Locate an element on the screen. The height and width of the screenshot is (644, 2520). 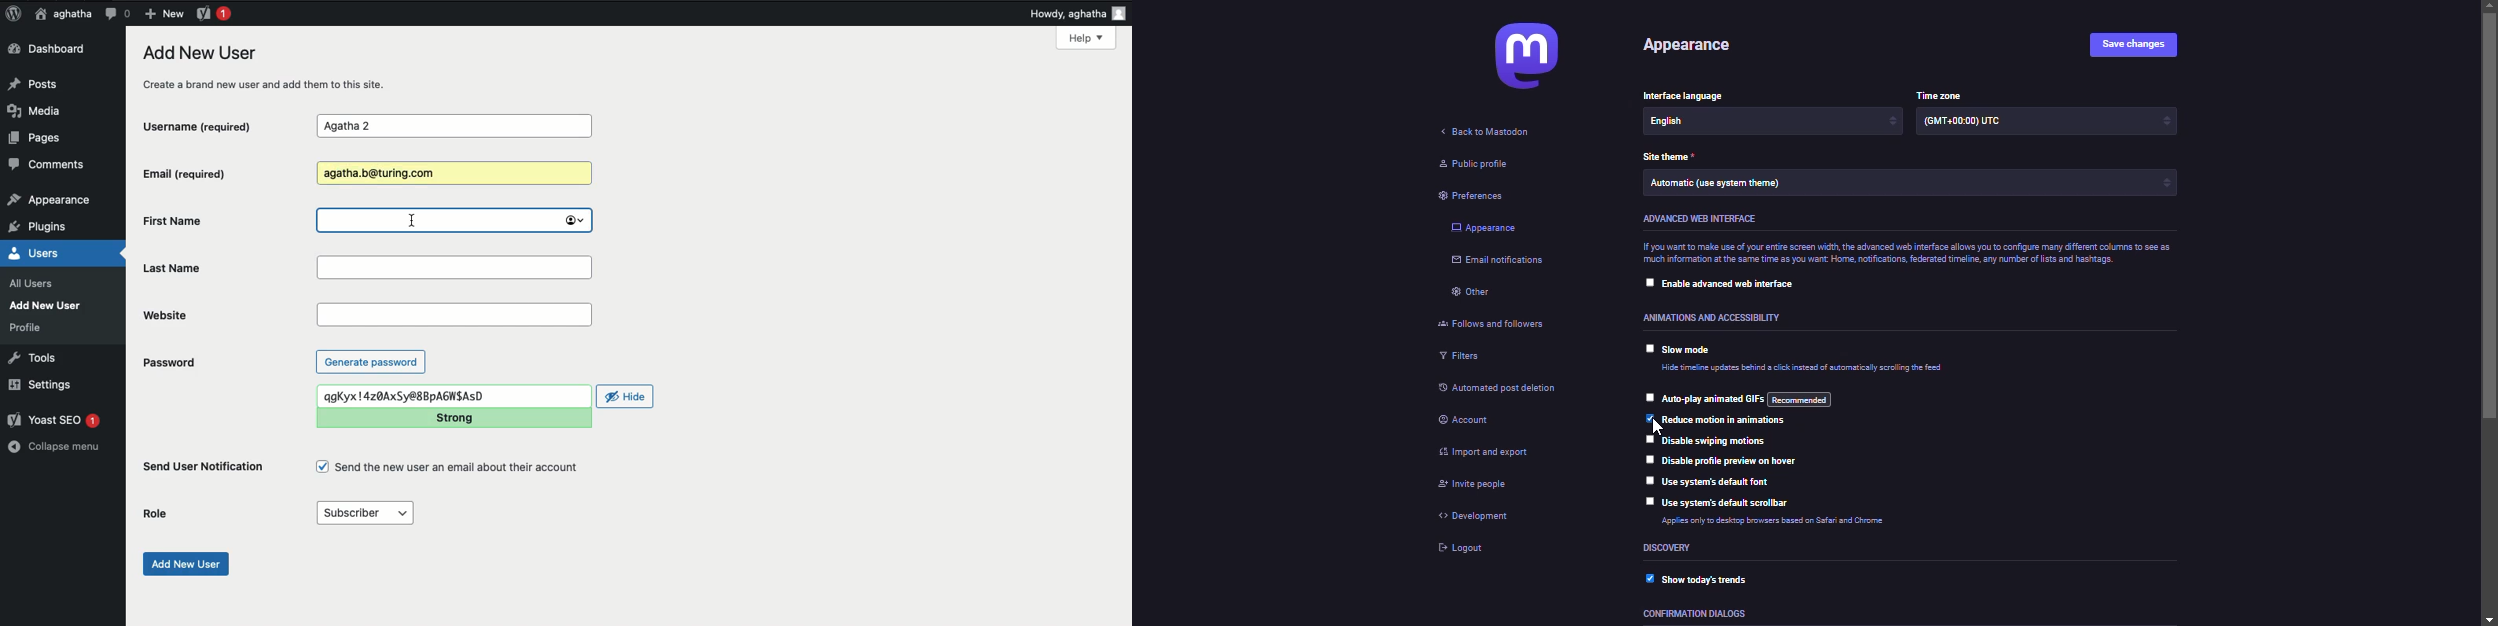
use system's default scrollbar is located at coordinates (1731, 504).